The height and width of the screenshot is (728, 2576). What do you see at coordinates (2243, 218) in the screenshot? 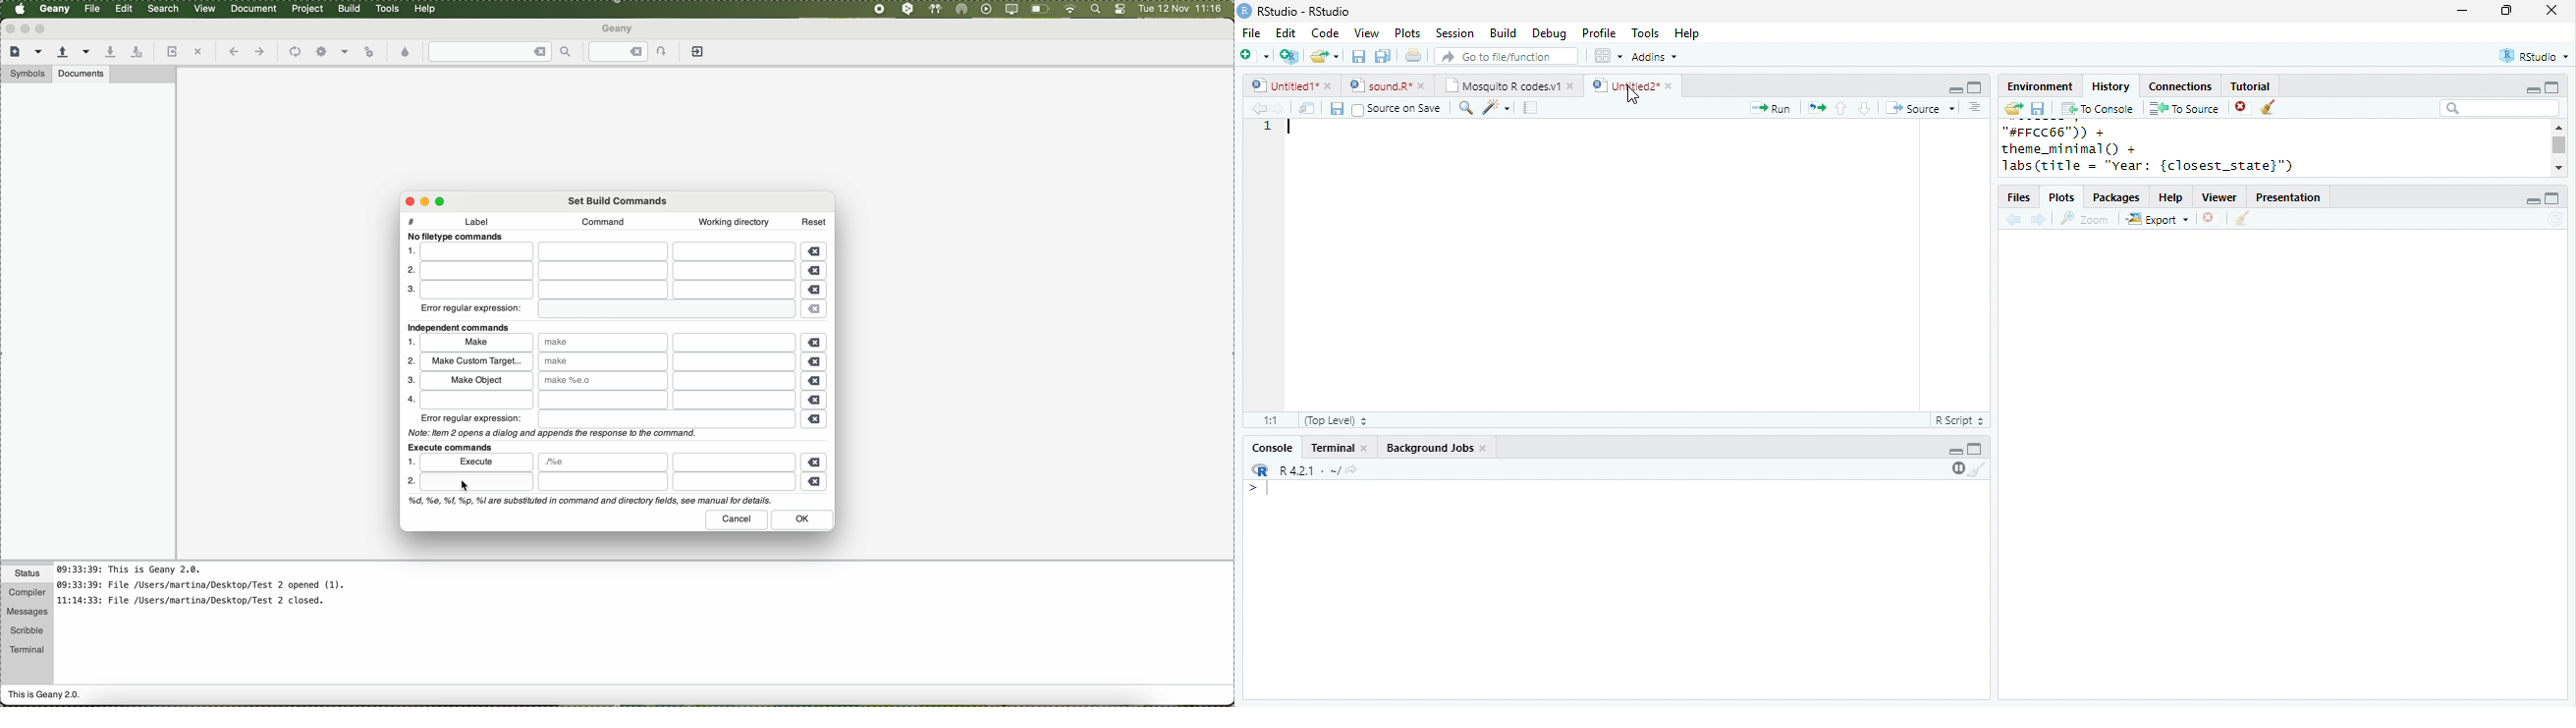
I see `clear` at bounding box center [2243, 218].